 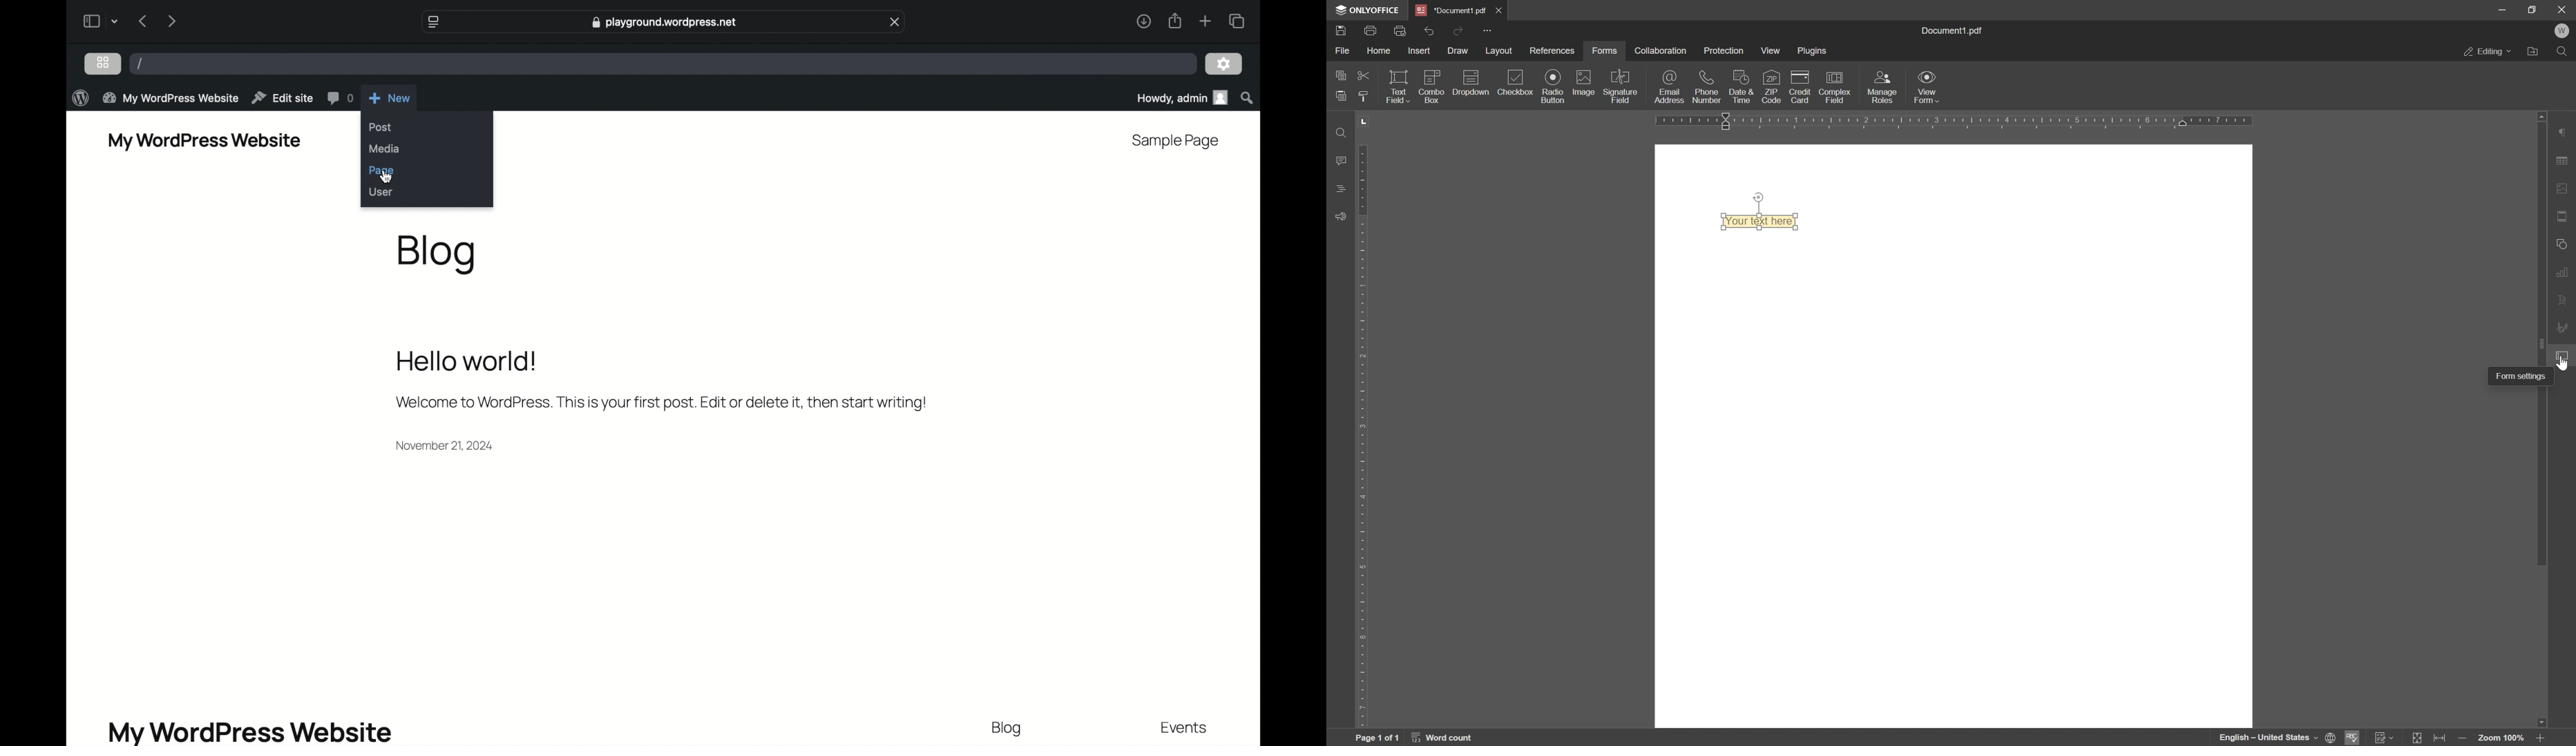 I want to click on sidebar, so click(x=90, y=21).